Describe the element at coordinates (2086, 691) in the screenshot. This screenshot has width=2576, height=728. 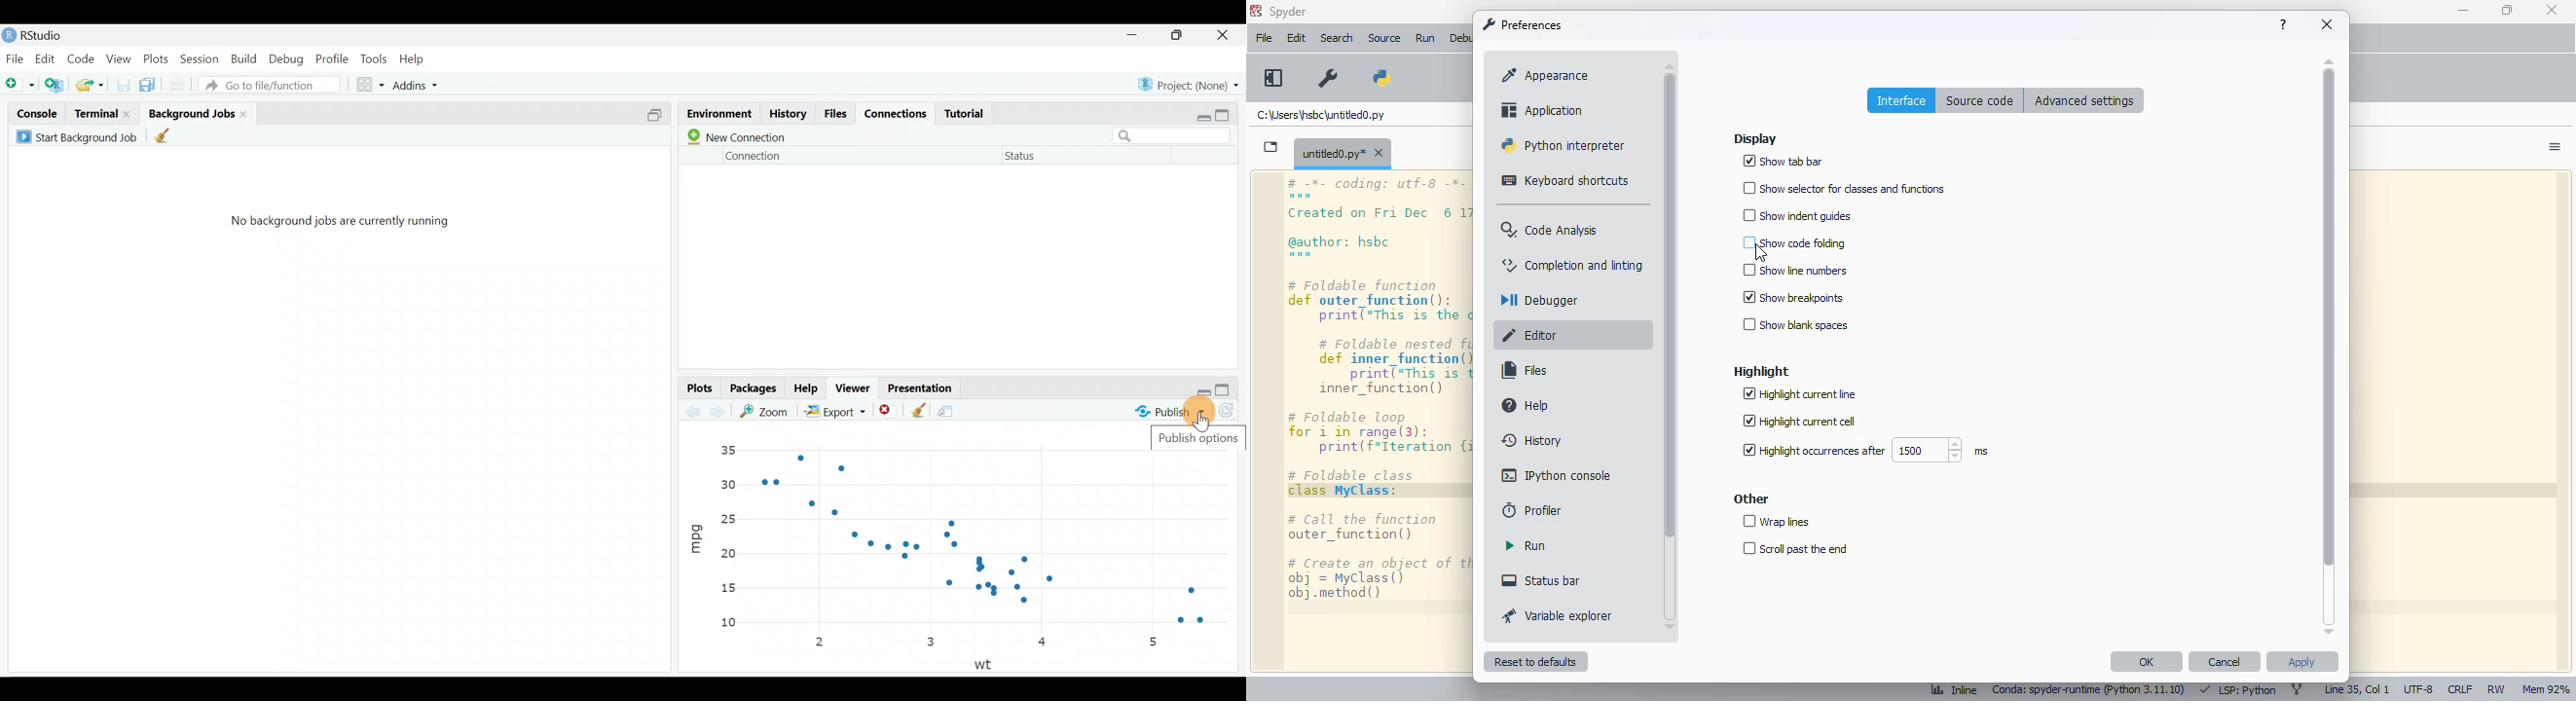
I see `conda: spyder-runtime (python 3. 11. 10)` at that location.